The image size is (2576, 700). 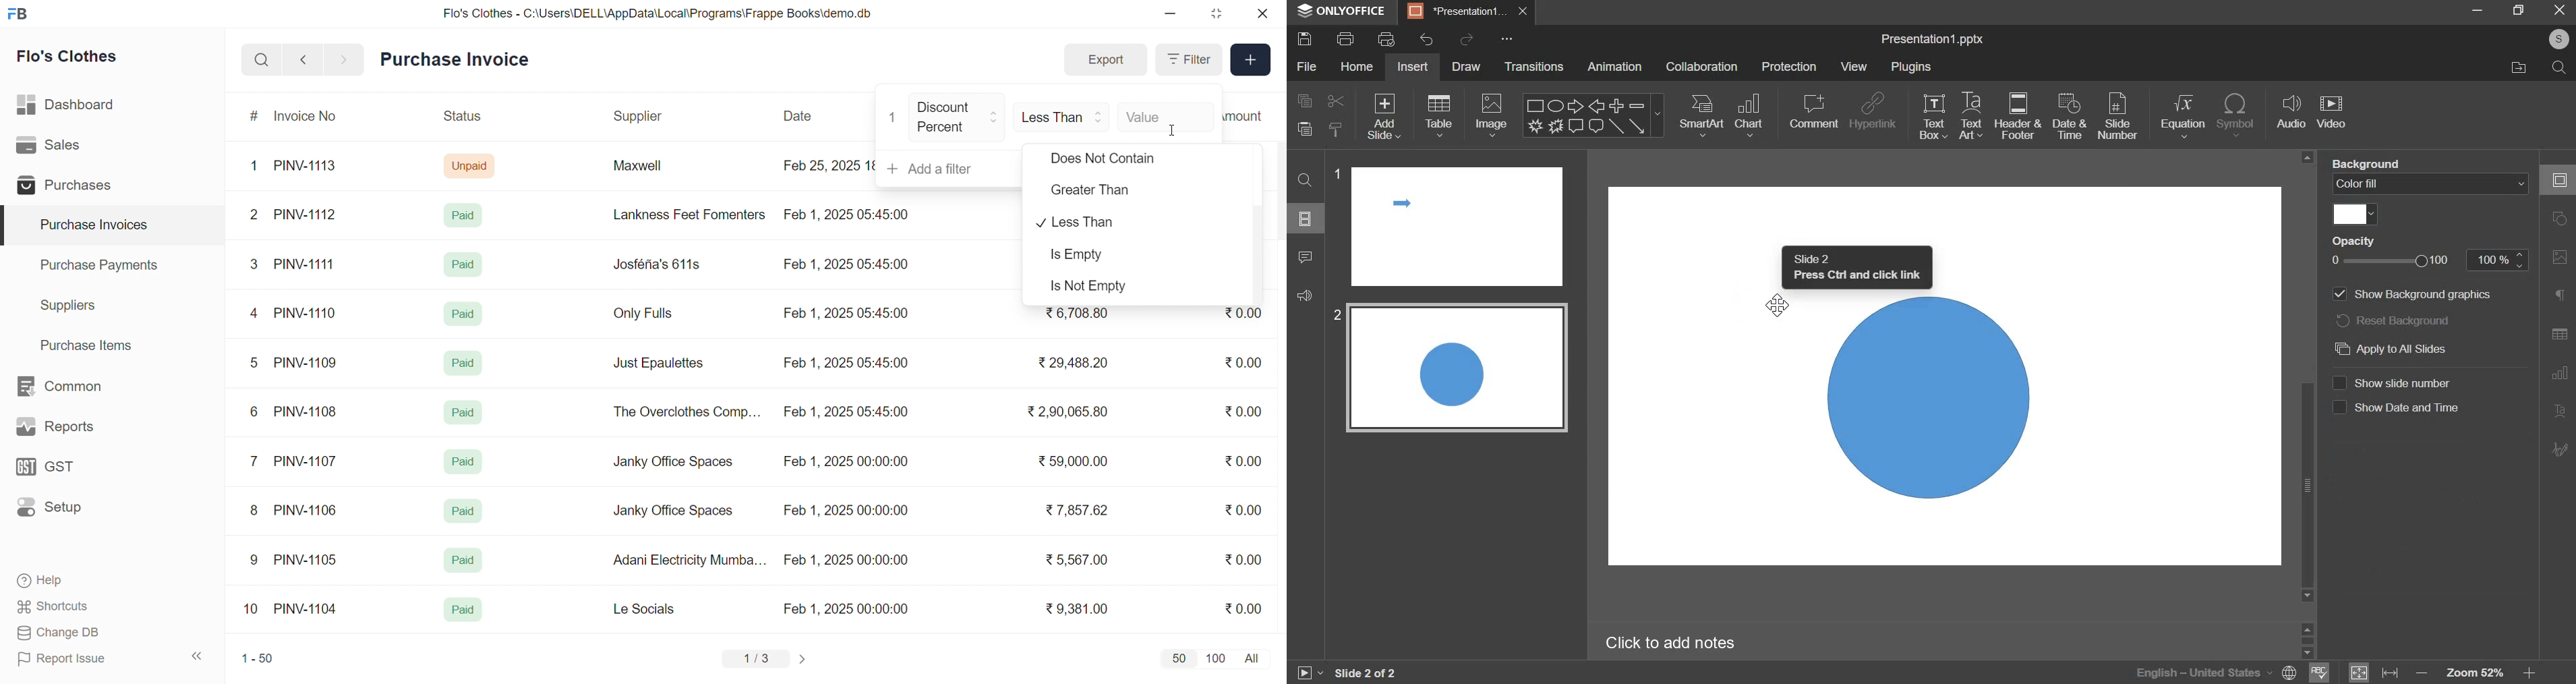 I want to click on Plus, so click(x=1617, y=105).